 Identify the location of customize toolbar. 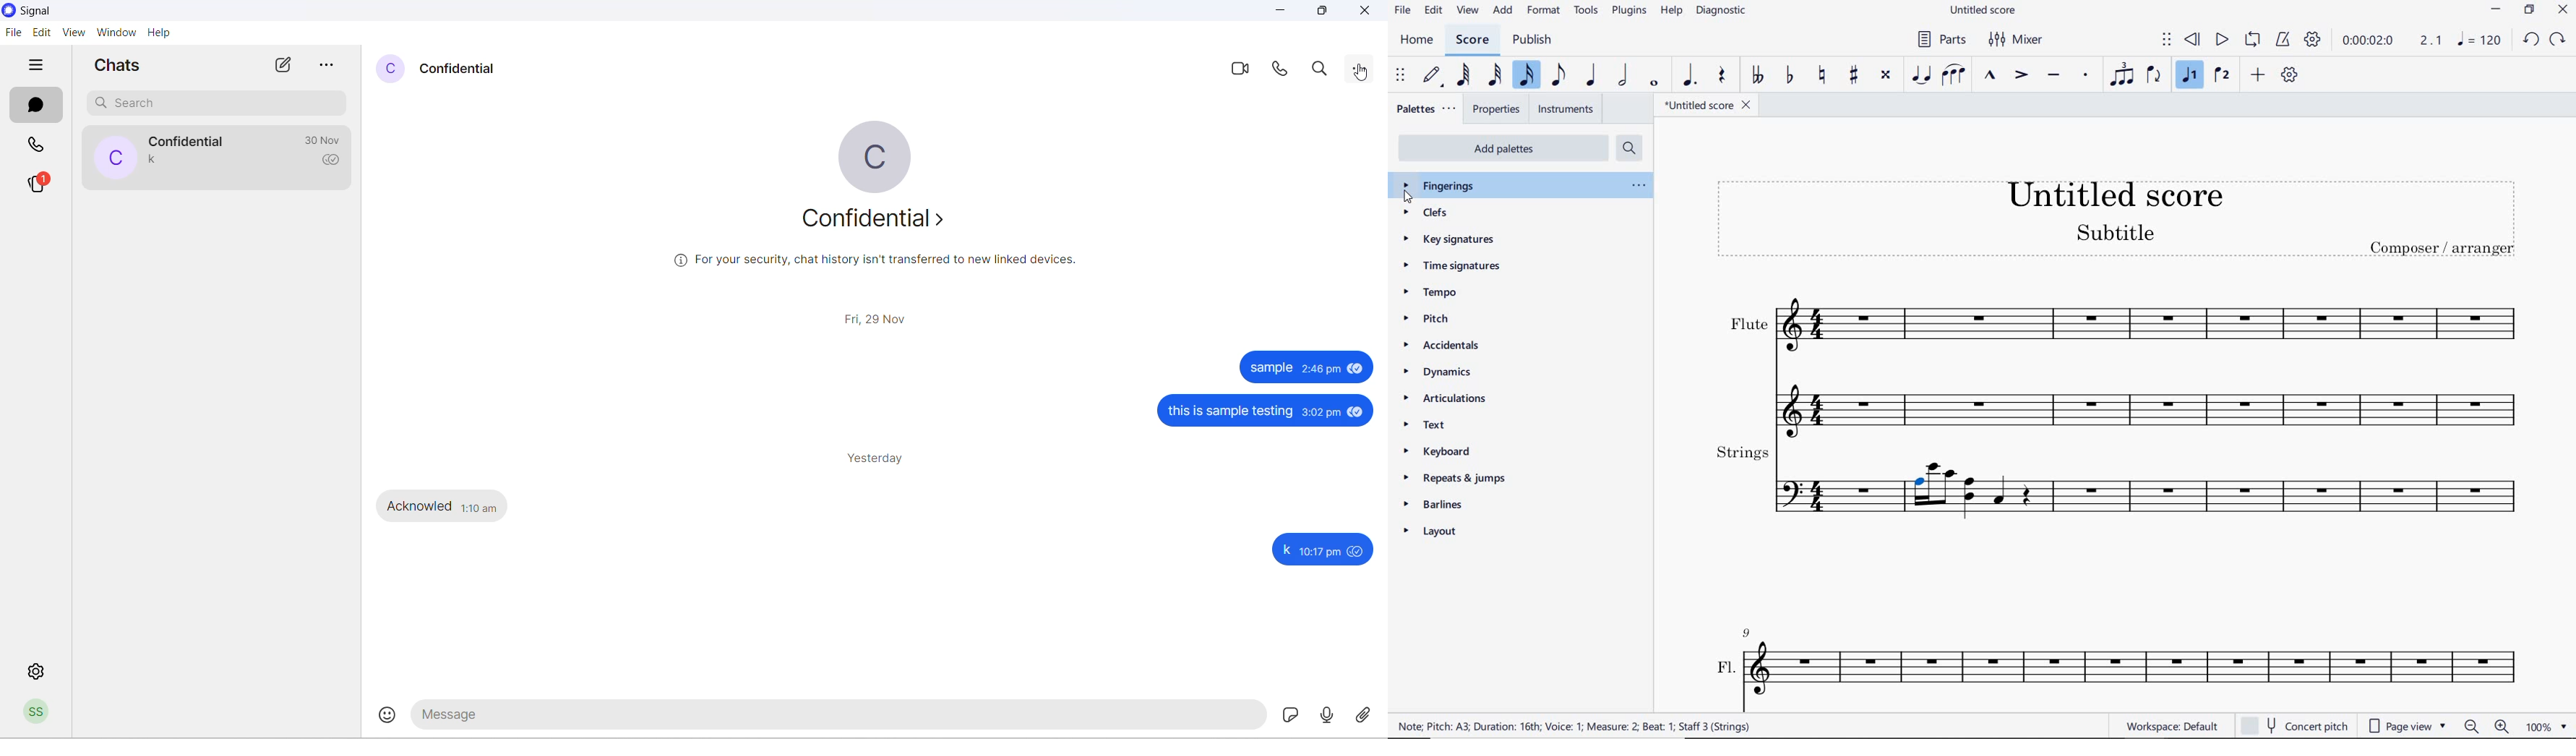
(2291, 76).